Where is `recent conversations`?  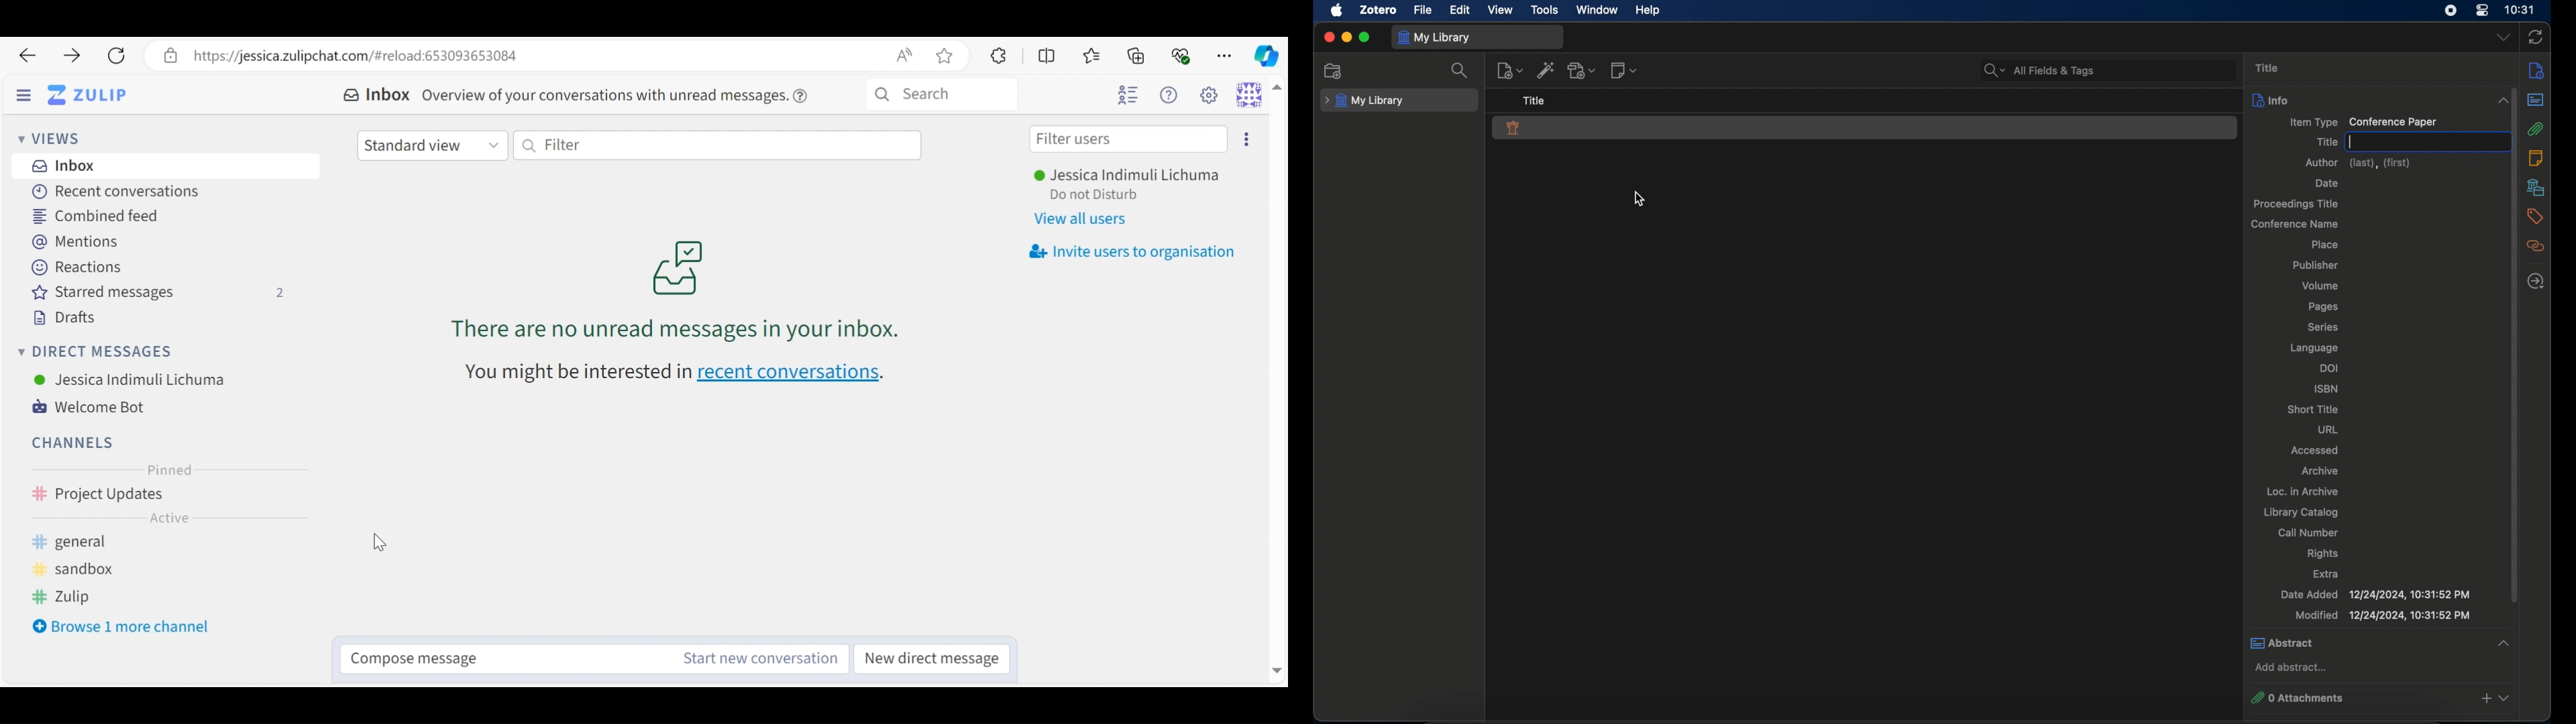
recent conversations is located at coordinates (683, 375).